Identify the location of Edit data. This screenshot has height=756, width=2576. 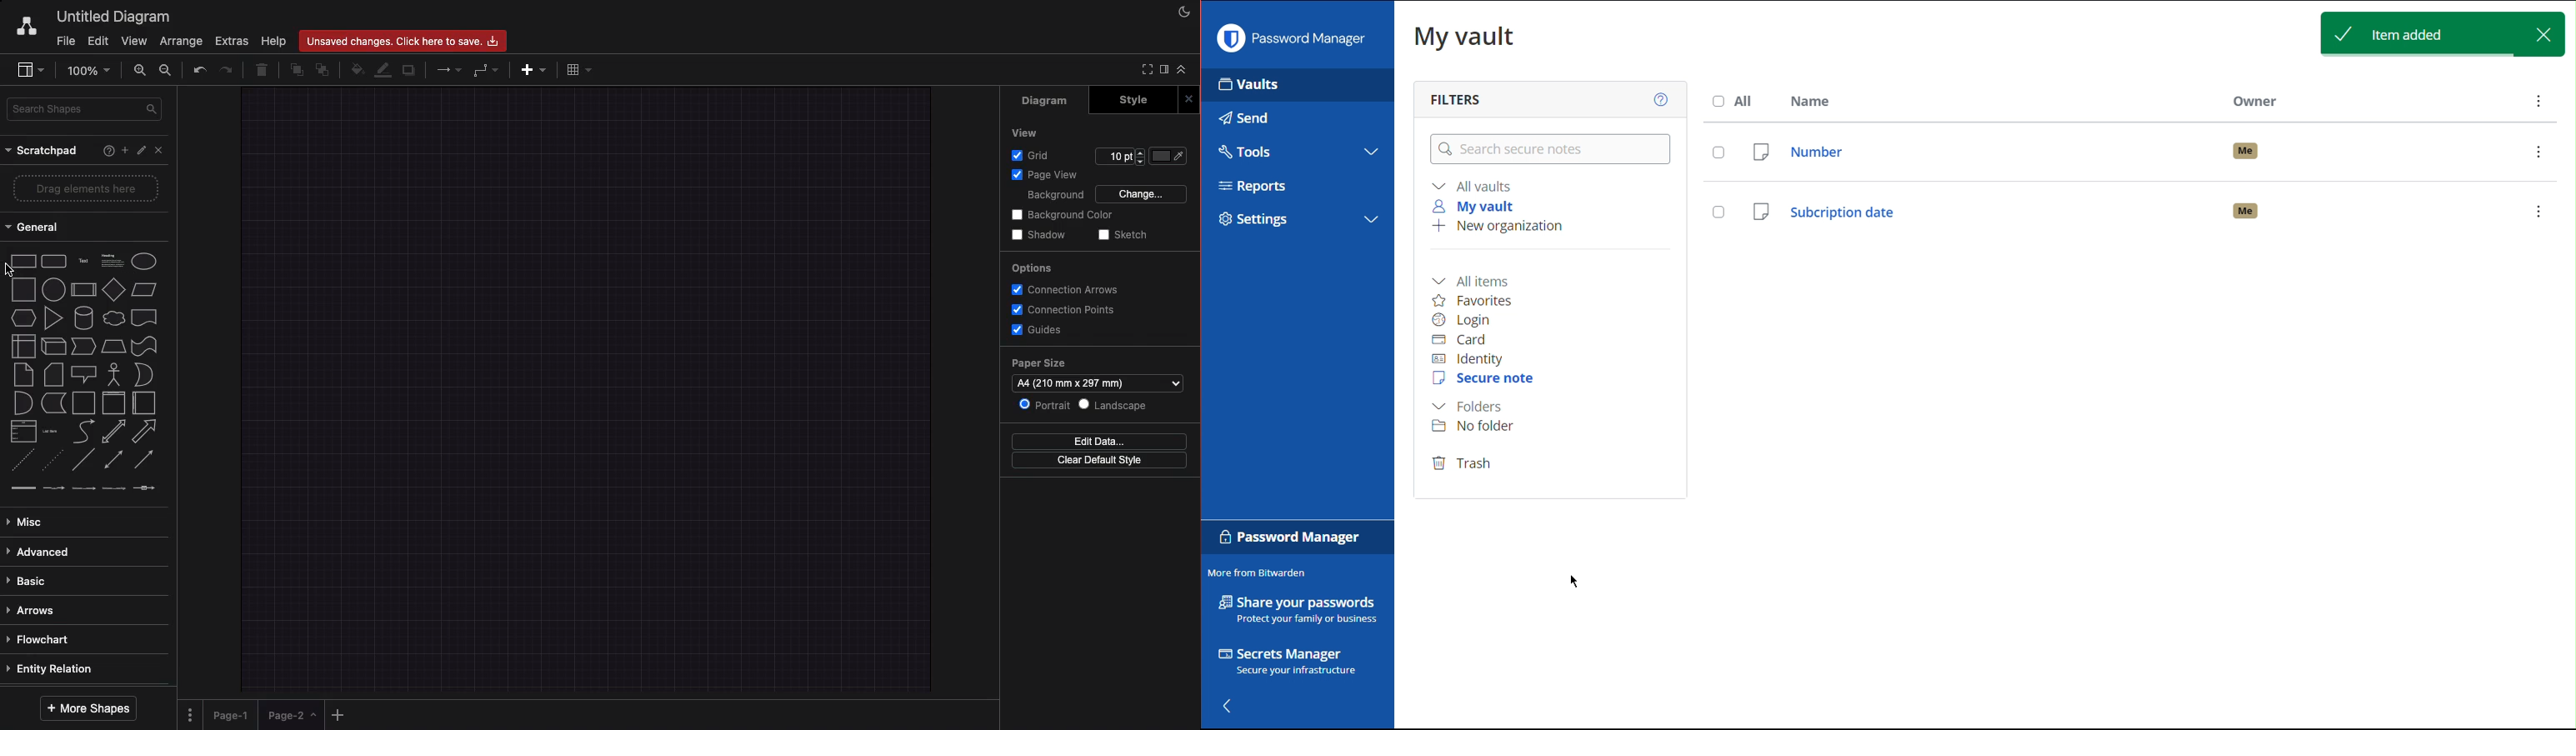
(1099, 440).